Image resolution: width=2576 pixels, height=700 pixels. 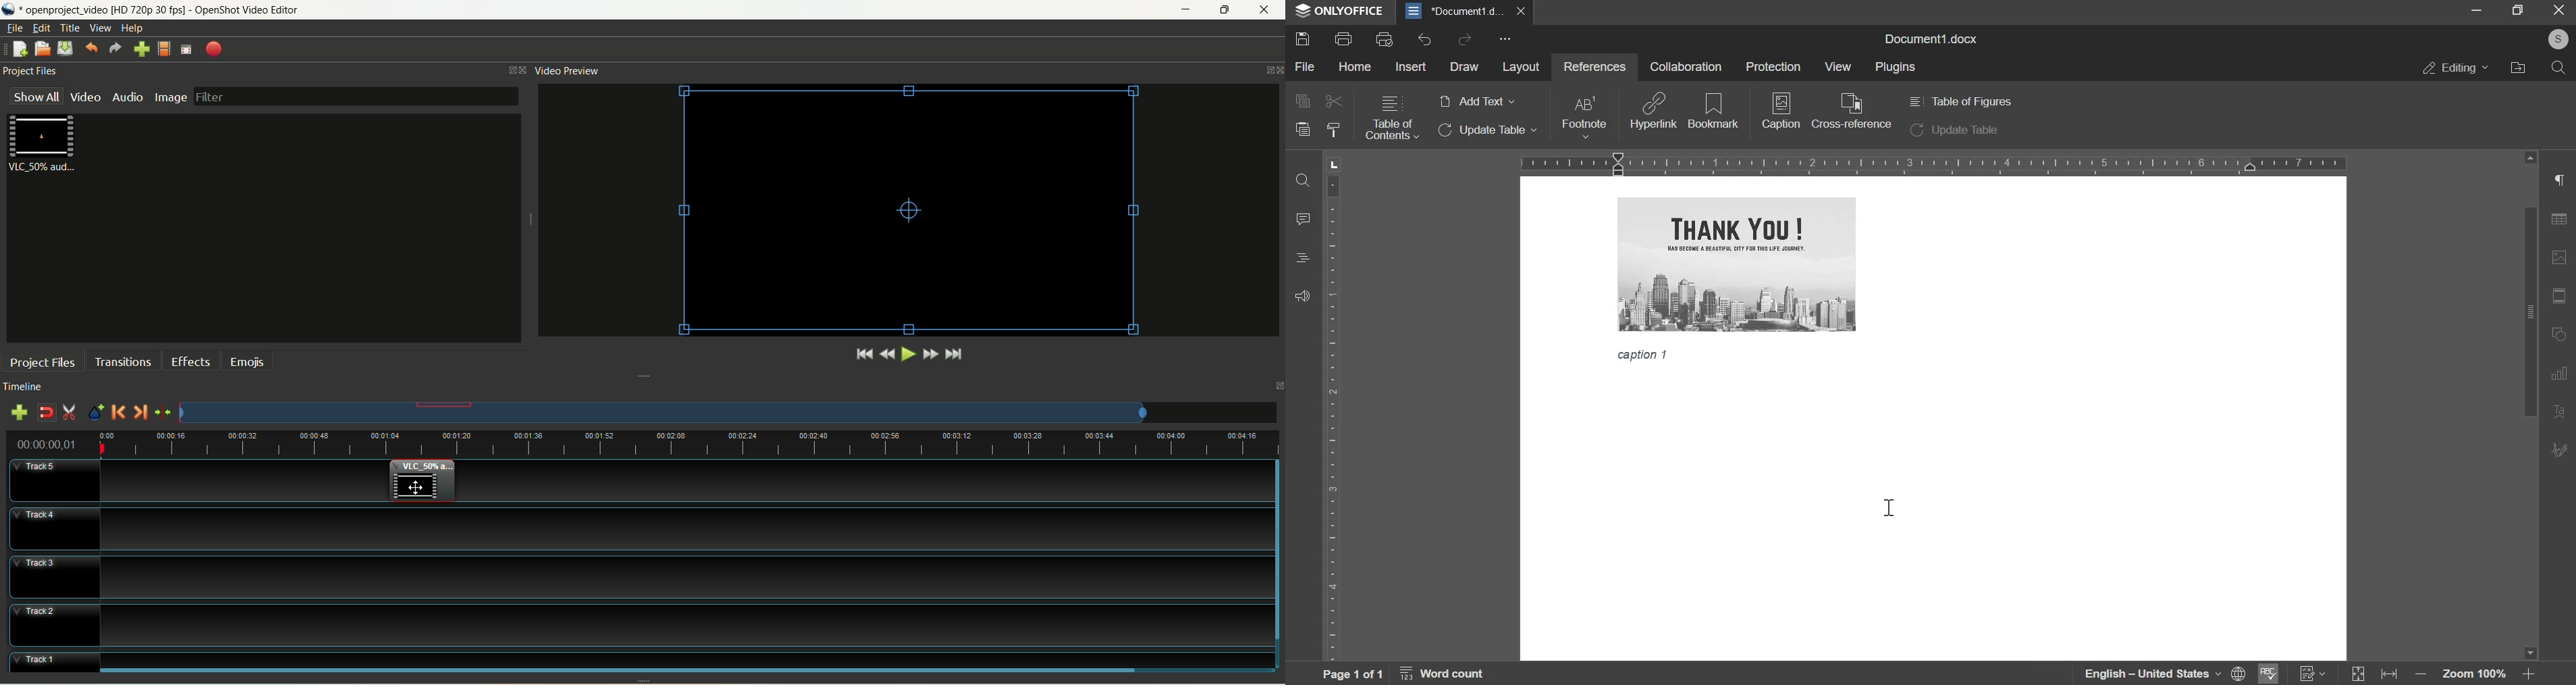 I want to click on table, so click(x=2563, y=222).